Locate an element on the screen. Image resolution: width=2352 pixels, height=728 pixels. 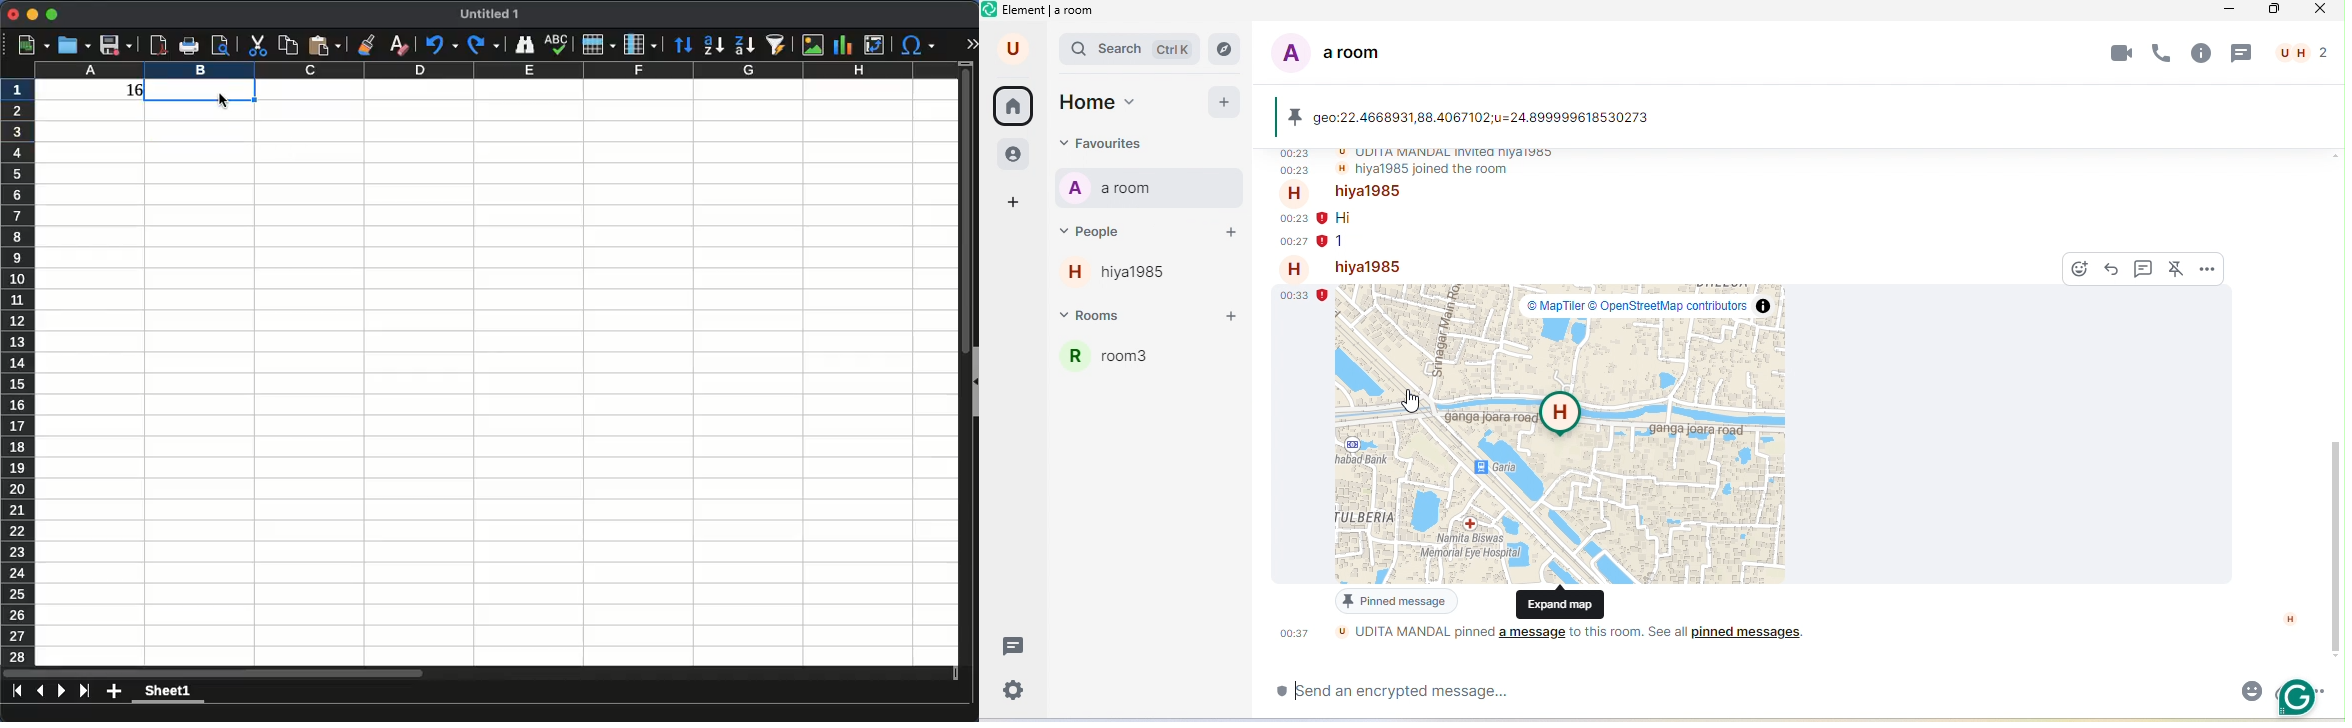
expand  is located at coordinates (969, 45).